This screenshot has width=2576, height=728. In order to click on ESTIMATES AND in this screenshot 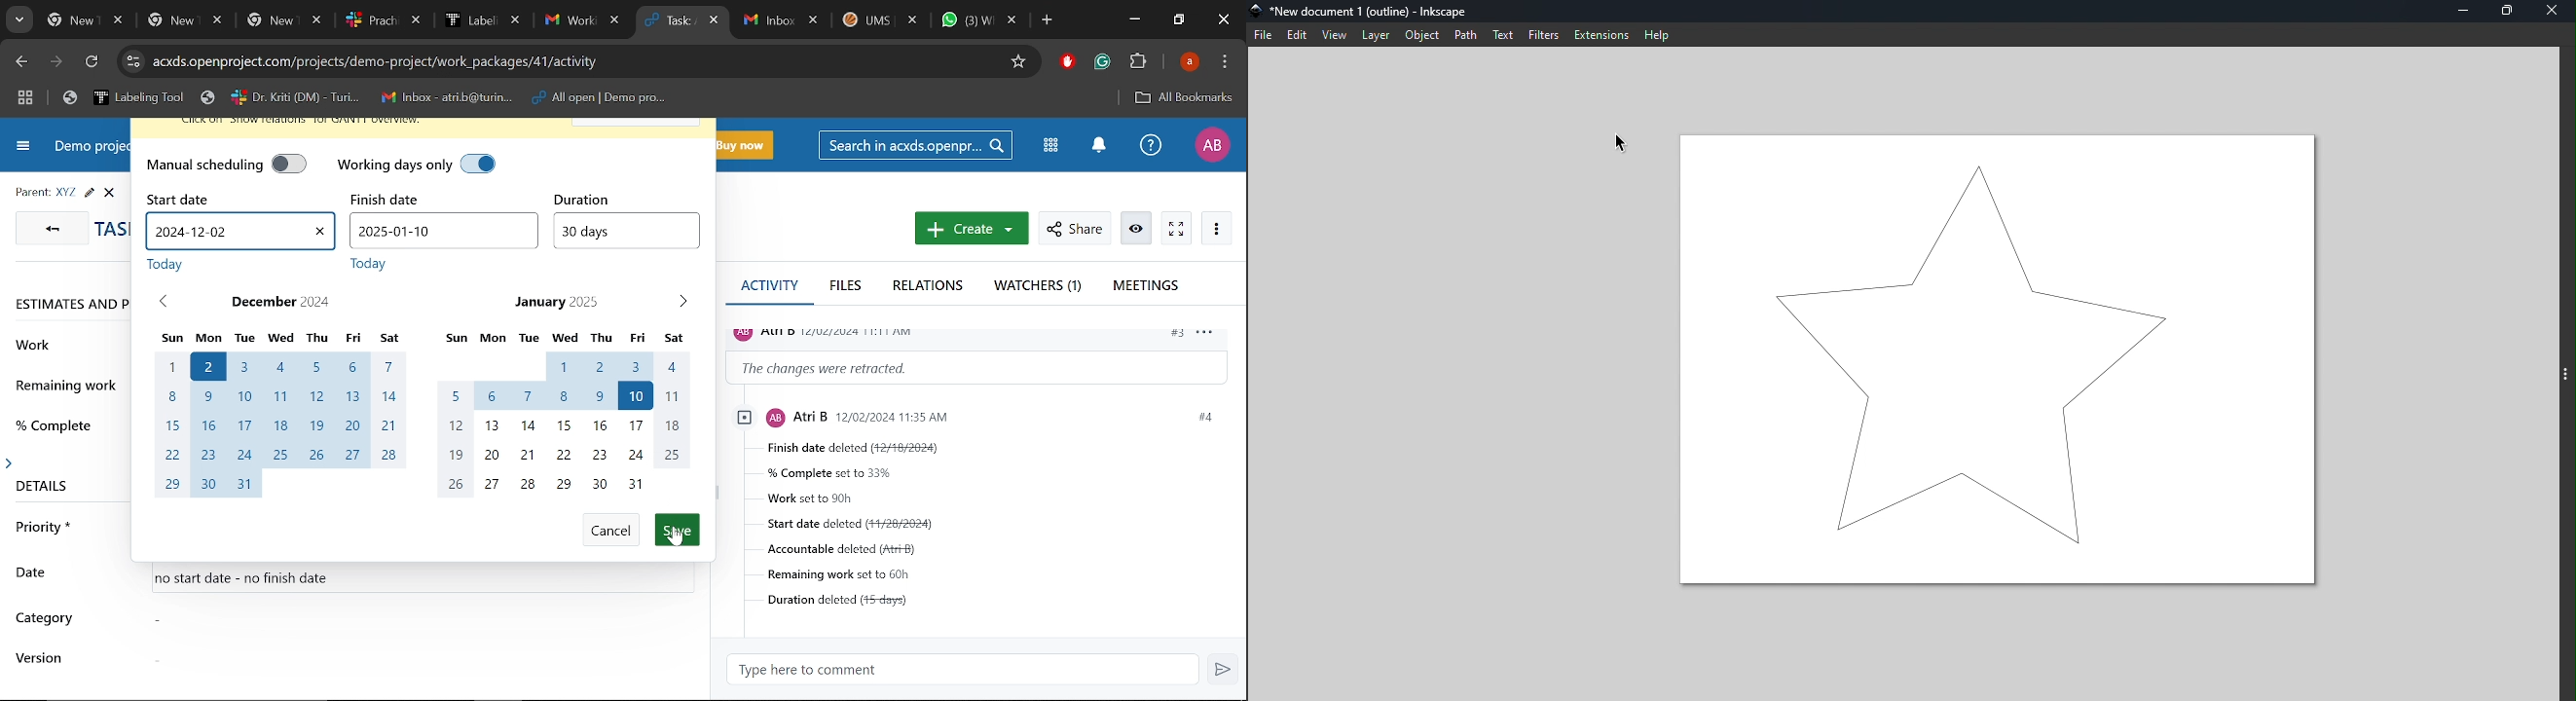, I will do `click(67, 302)`.